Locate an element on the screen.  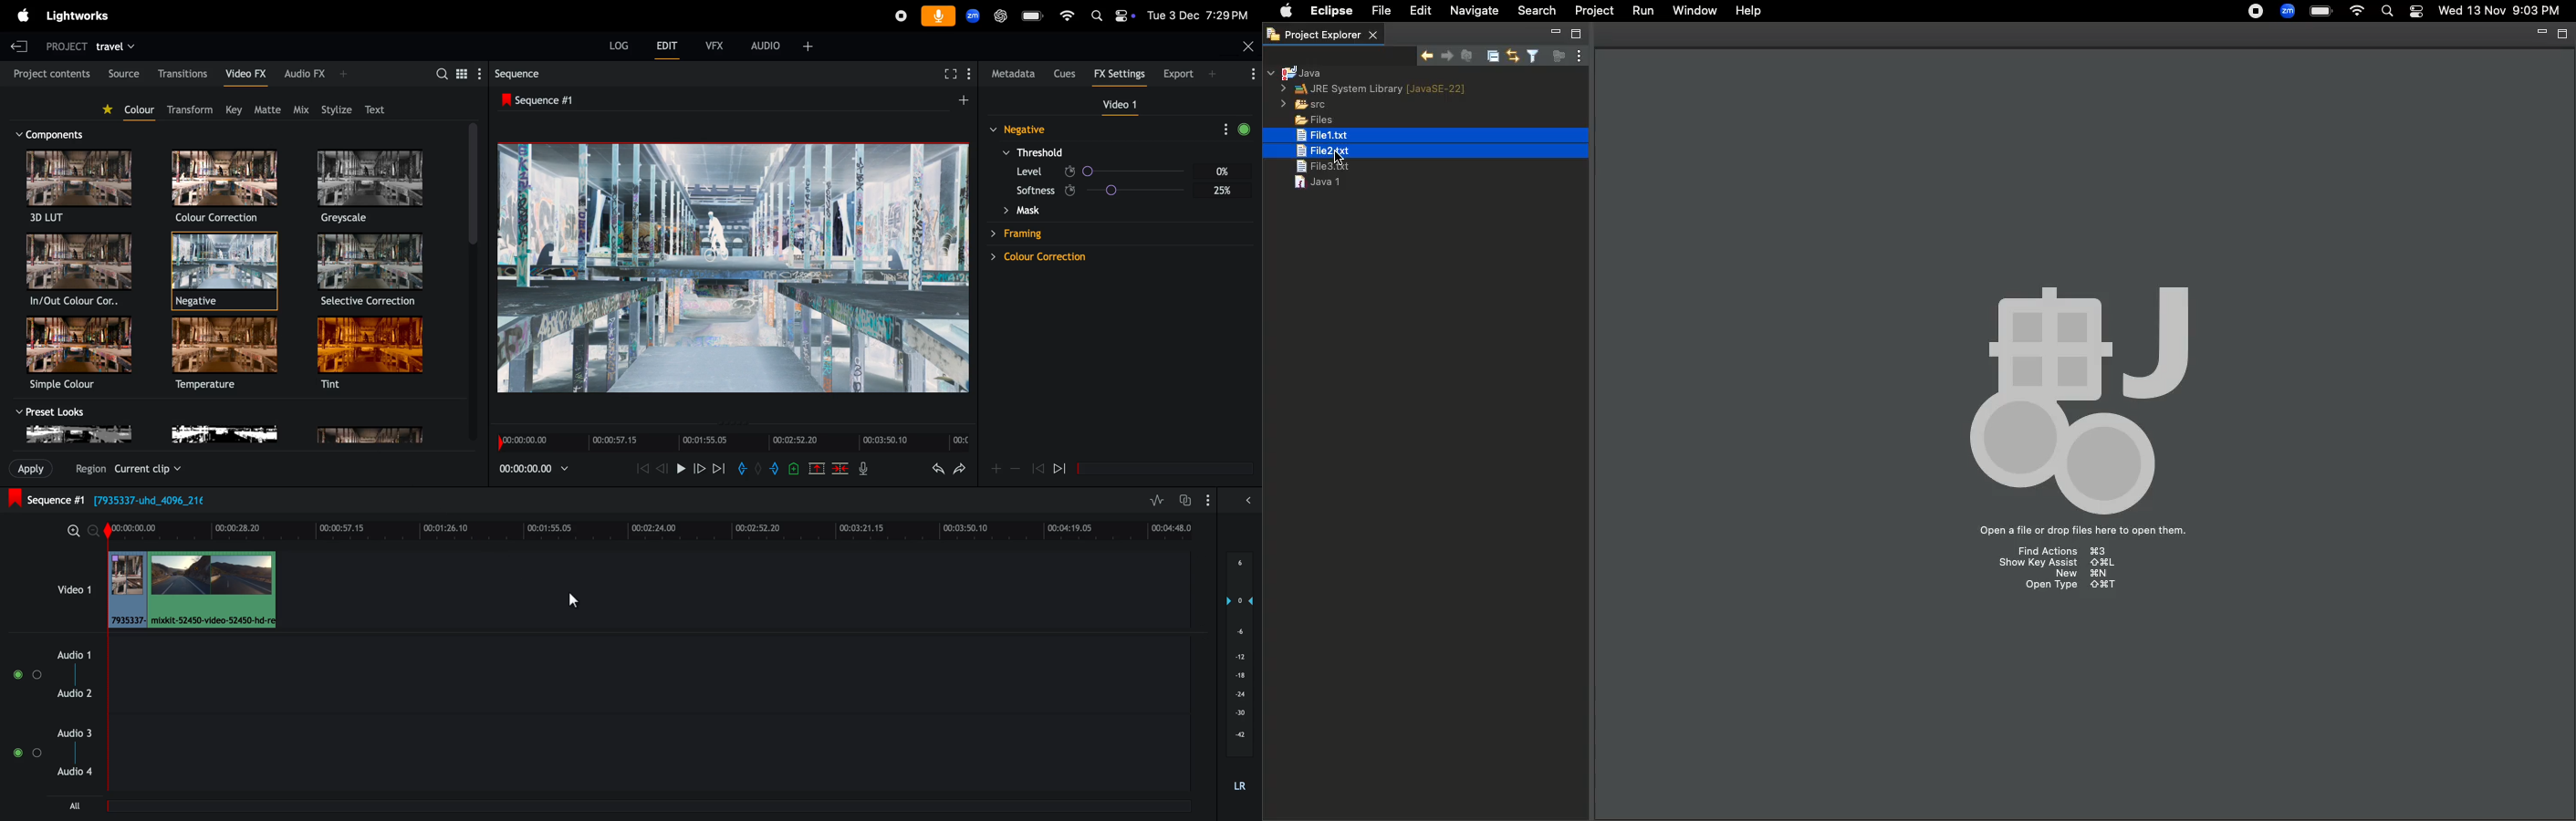
togle between the list view is located at coordinates (463, 75).